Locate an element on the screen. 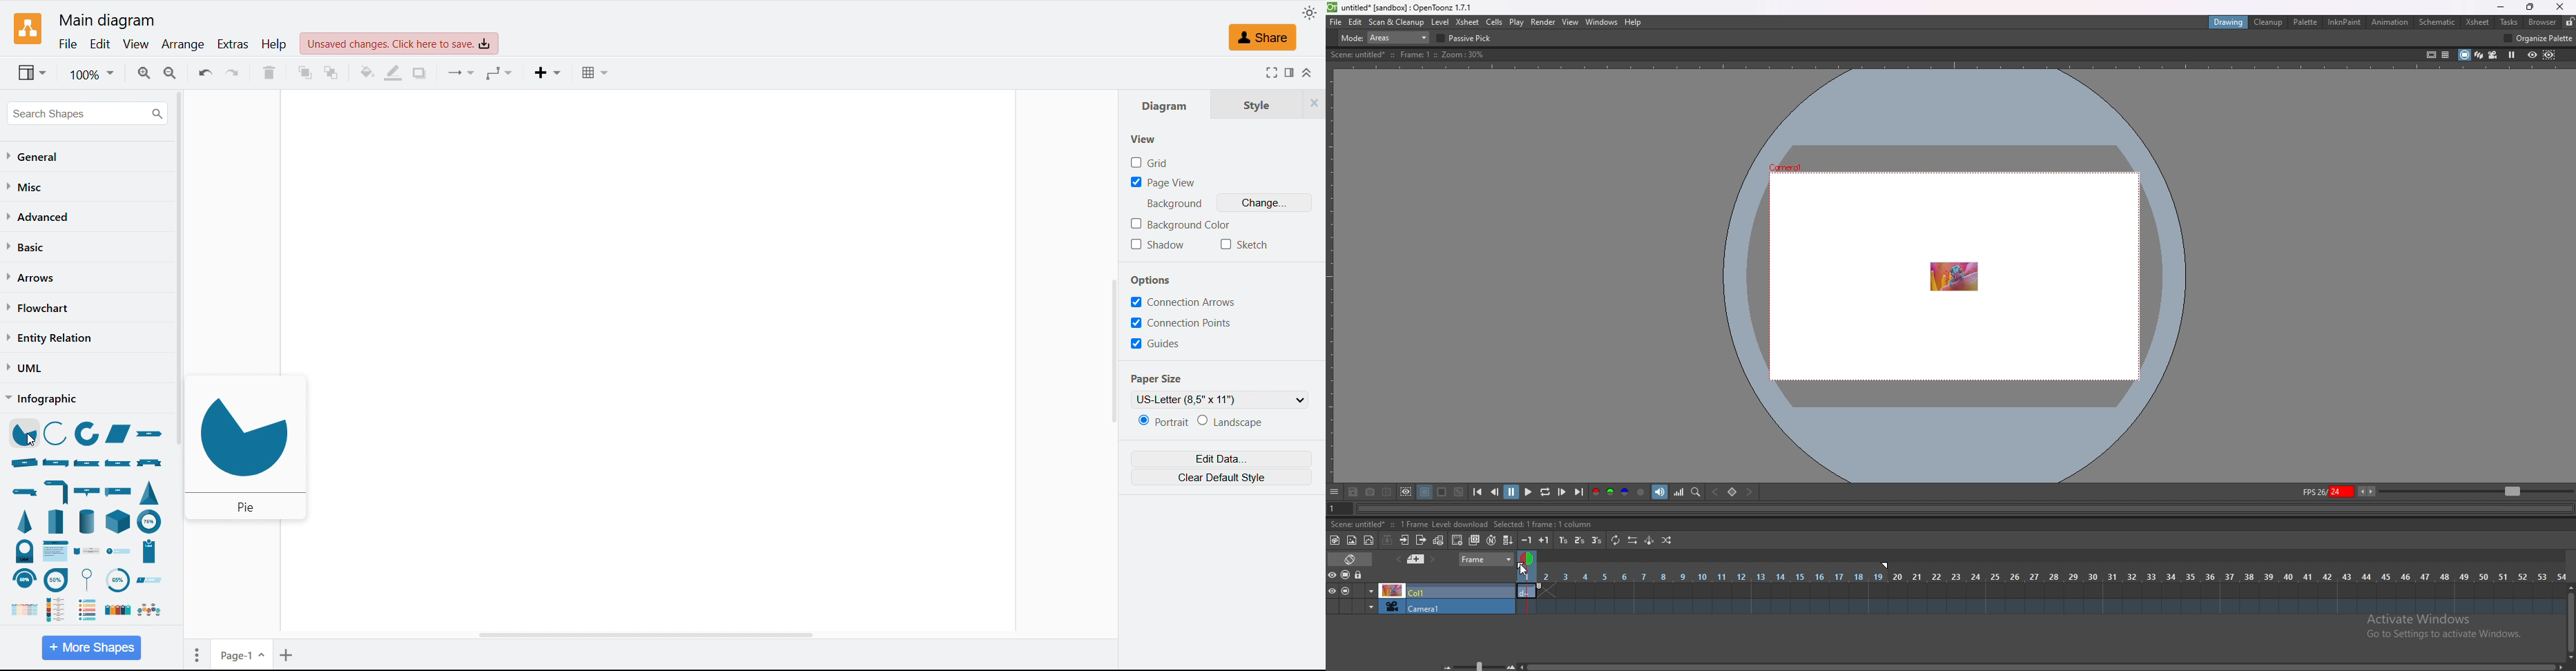 The width and height of the screenshot is (2576, 672). Logo  is located at coordinates (28, 28).